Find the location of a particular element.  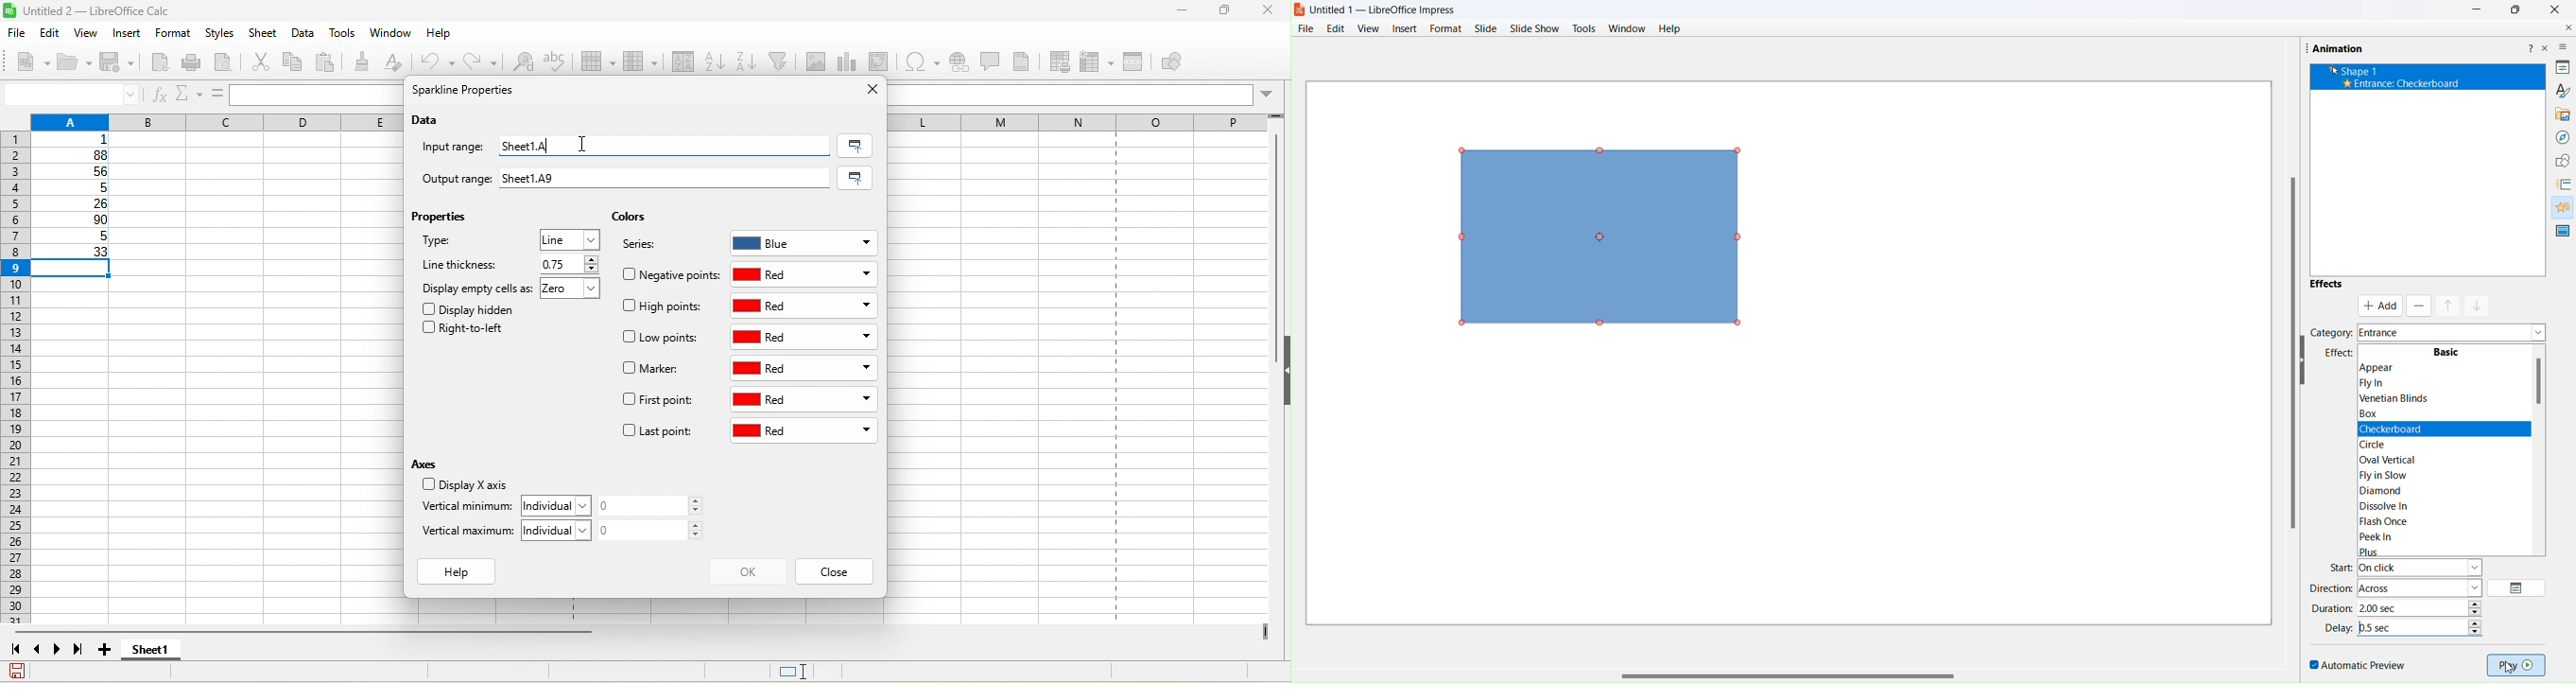

master slide is located at coordinates (2562, 231).